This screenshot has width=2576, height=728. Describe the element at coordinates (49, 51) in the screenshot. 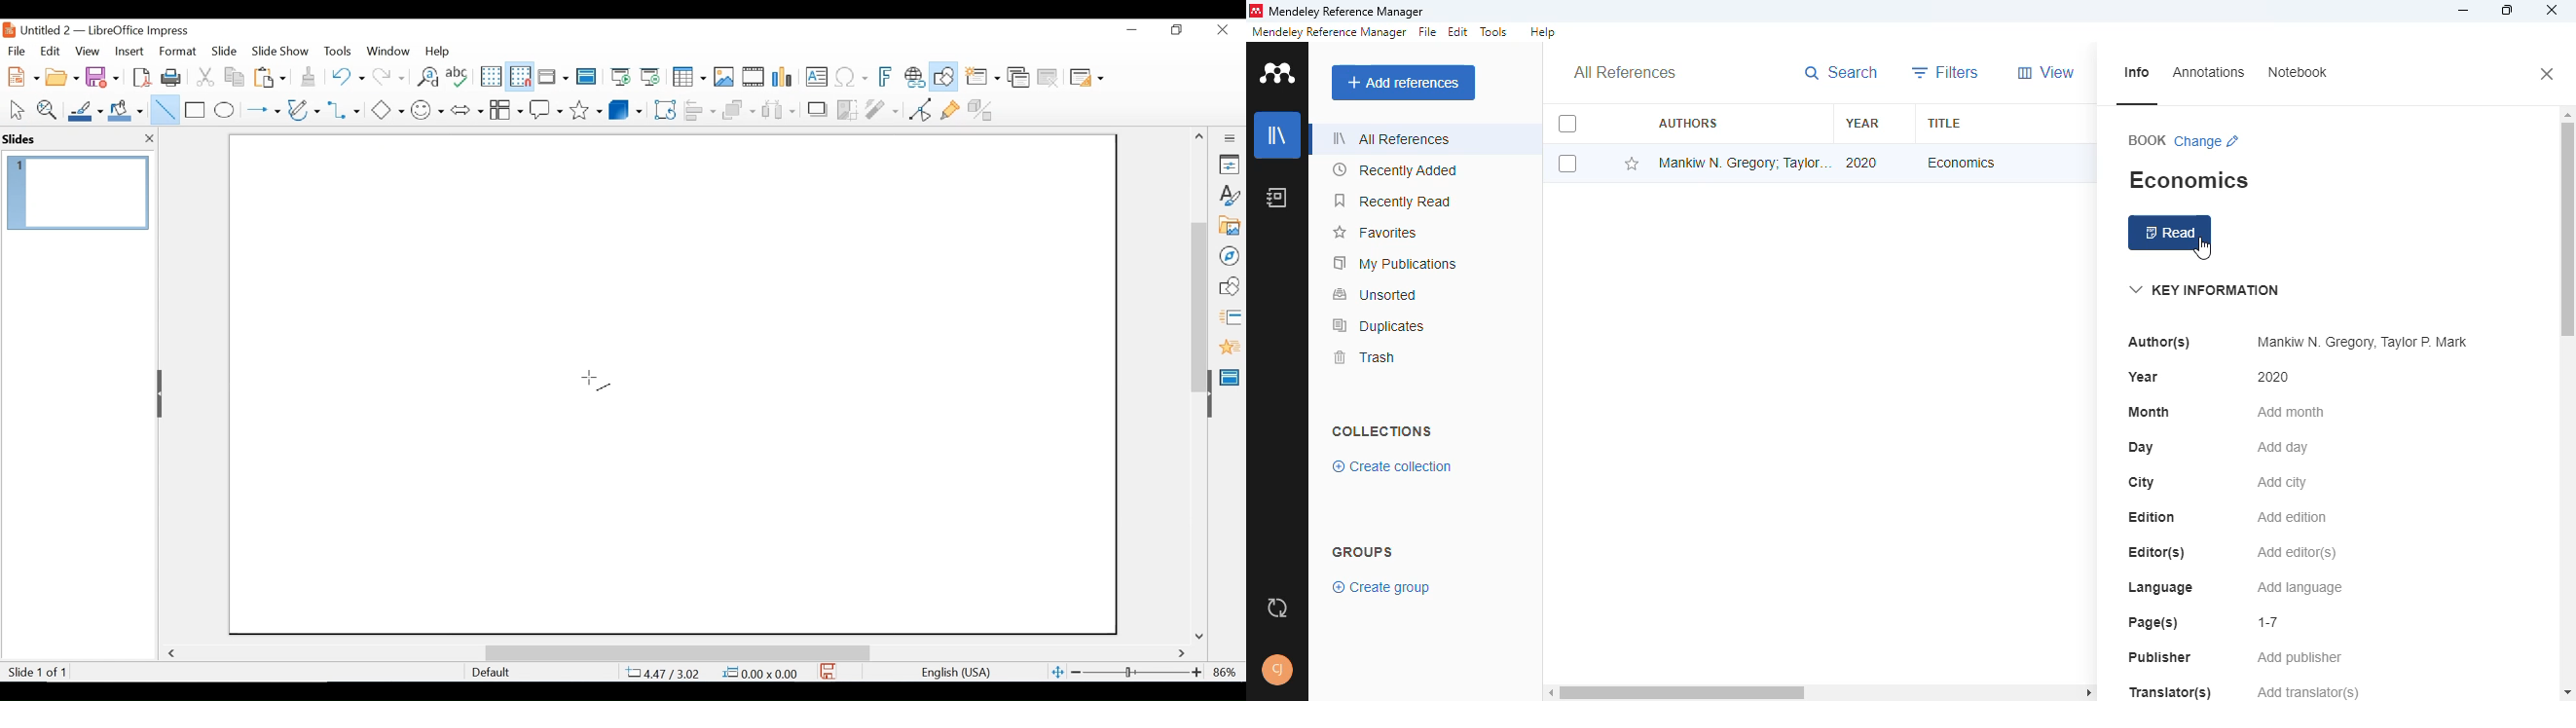

I see `Edit` at that location.